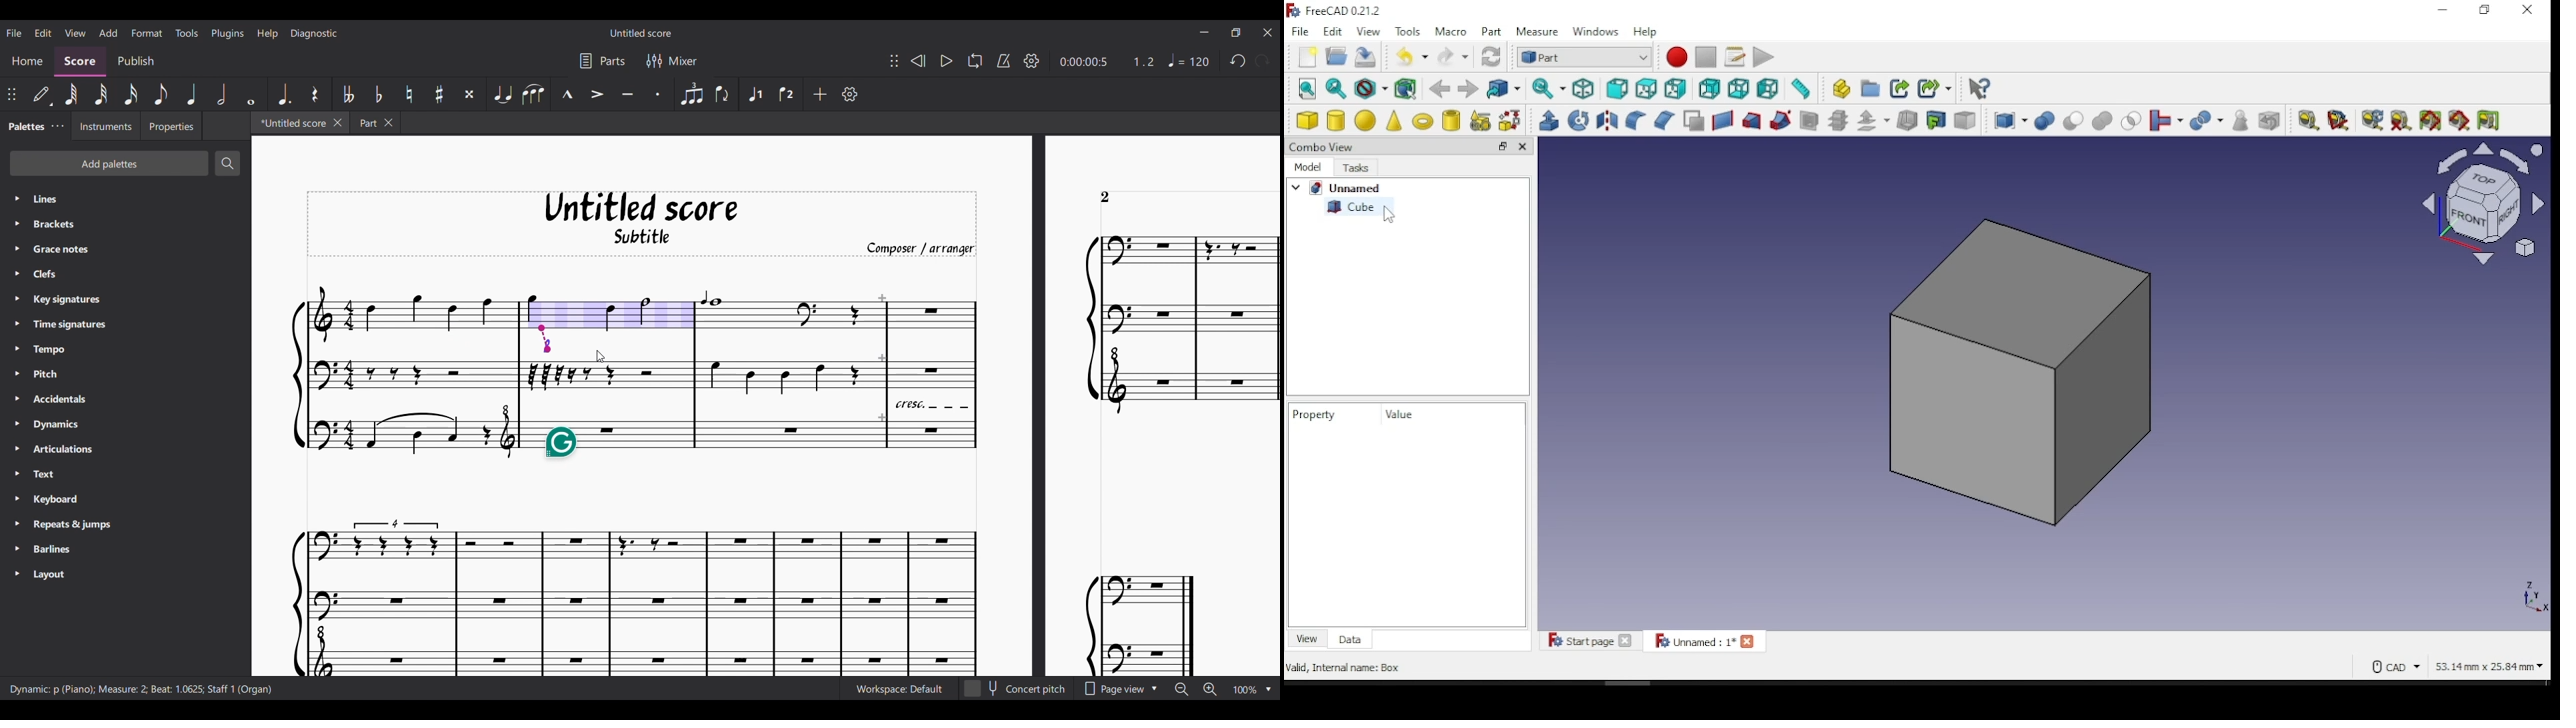 The width and height of the screenshot is (2576, 728). What do you see at coordinates (1301, 32) in the screenshot?
I see `file` at bounding box center [1301, 32].